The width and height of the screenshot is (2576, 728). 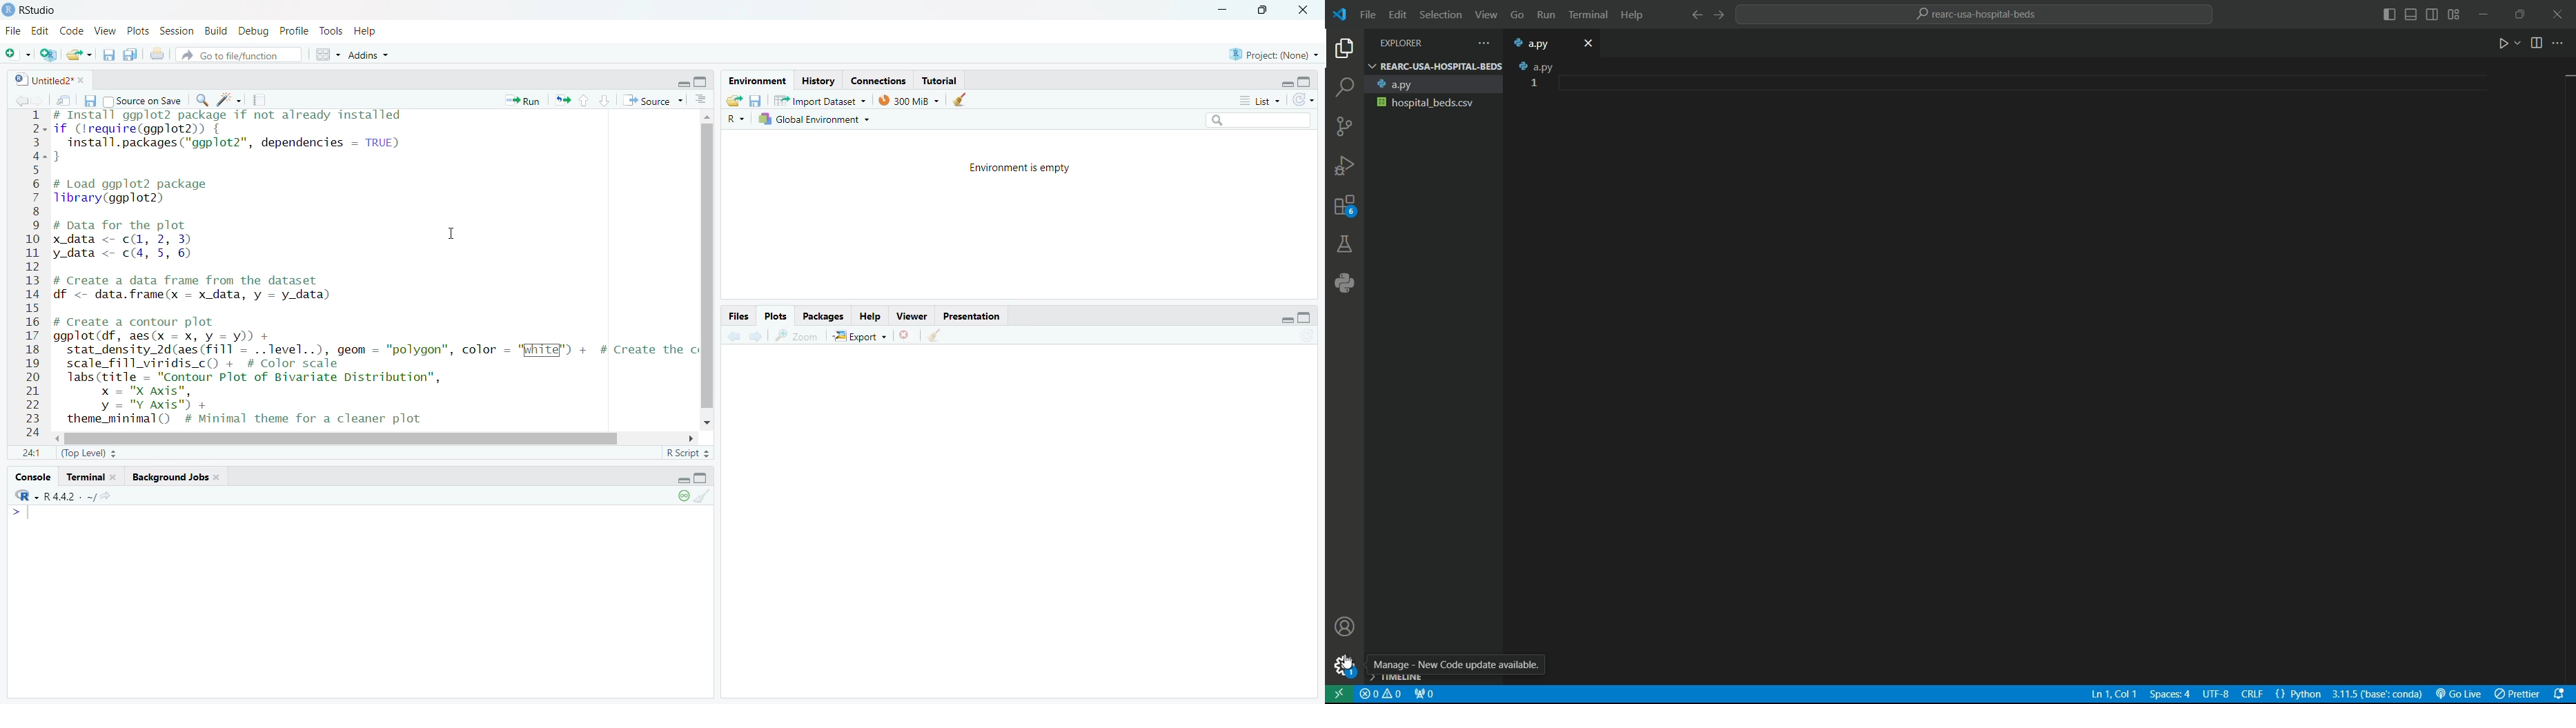 I want to click on Presentation, so click(x=972, y=316).